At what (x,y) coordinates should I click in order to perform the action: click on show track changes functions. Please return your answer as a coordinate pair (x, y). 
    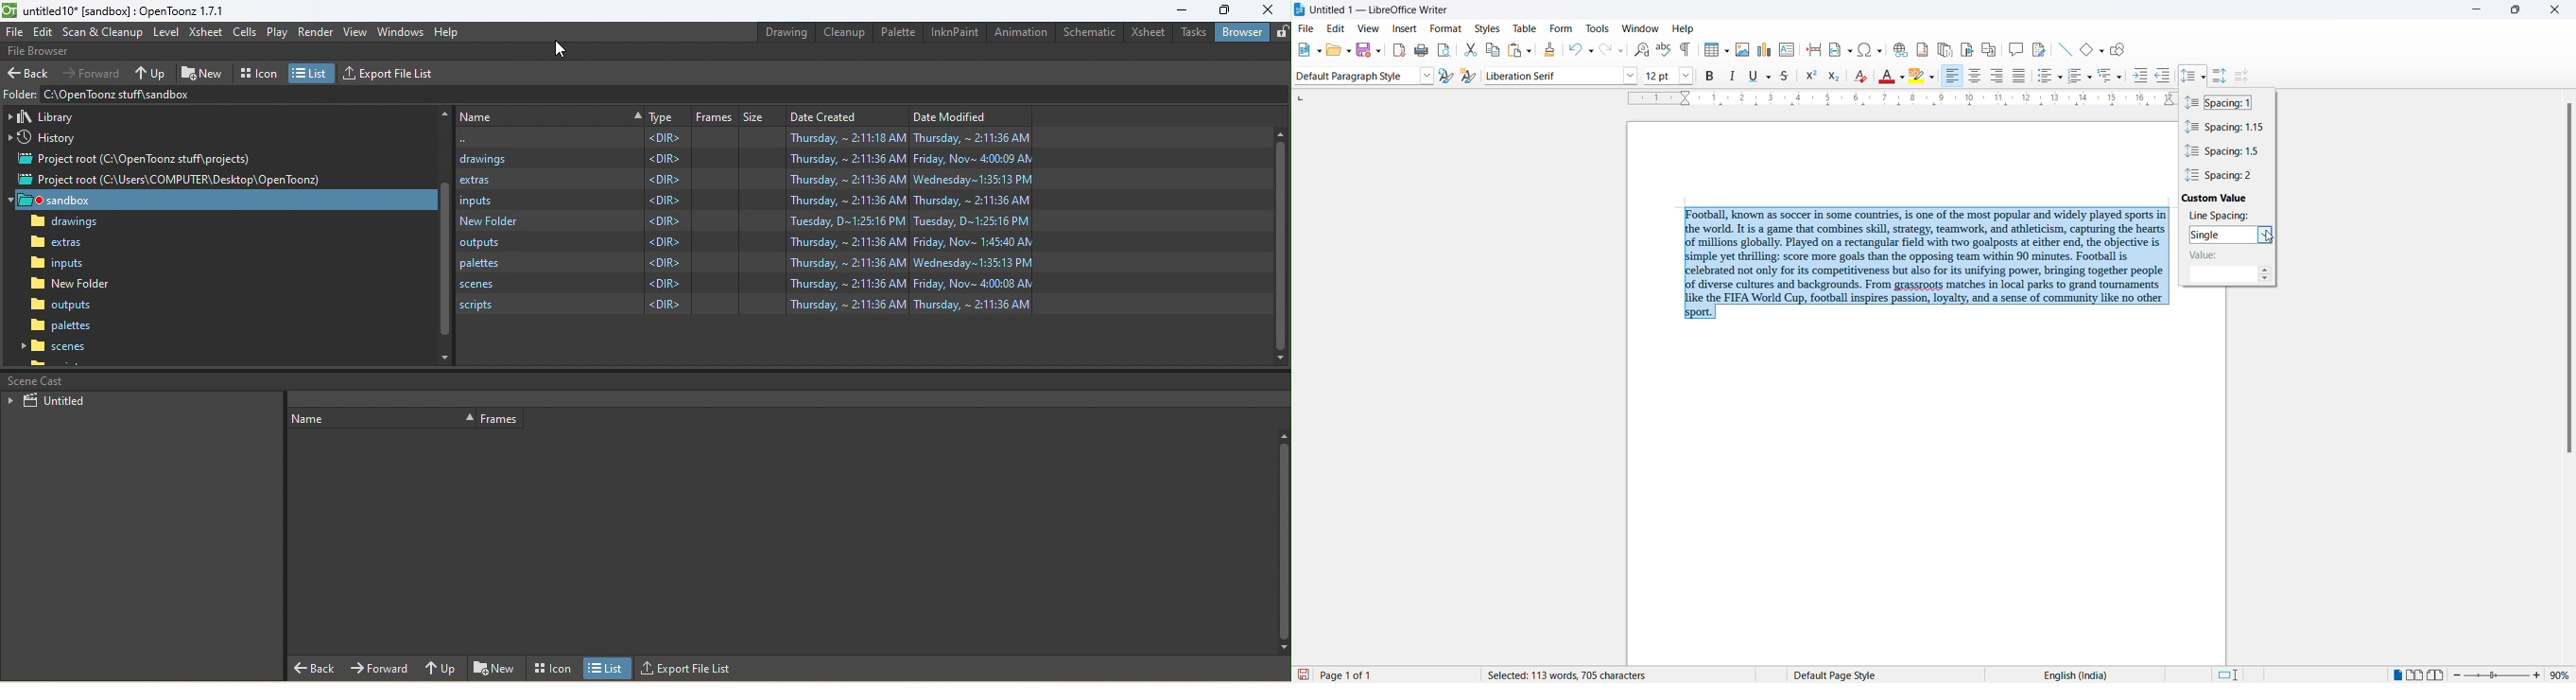
    Looking at the image, I should click on (2039, 50).